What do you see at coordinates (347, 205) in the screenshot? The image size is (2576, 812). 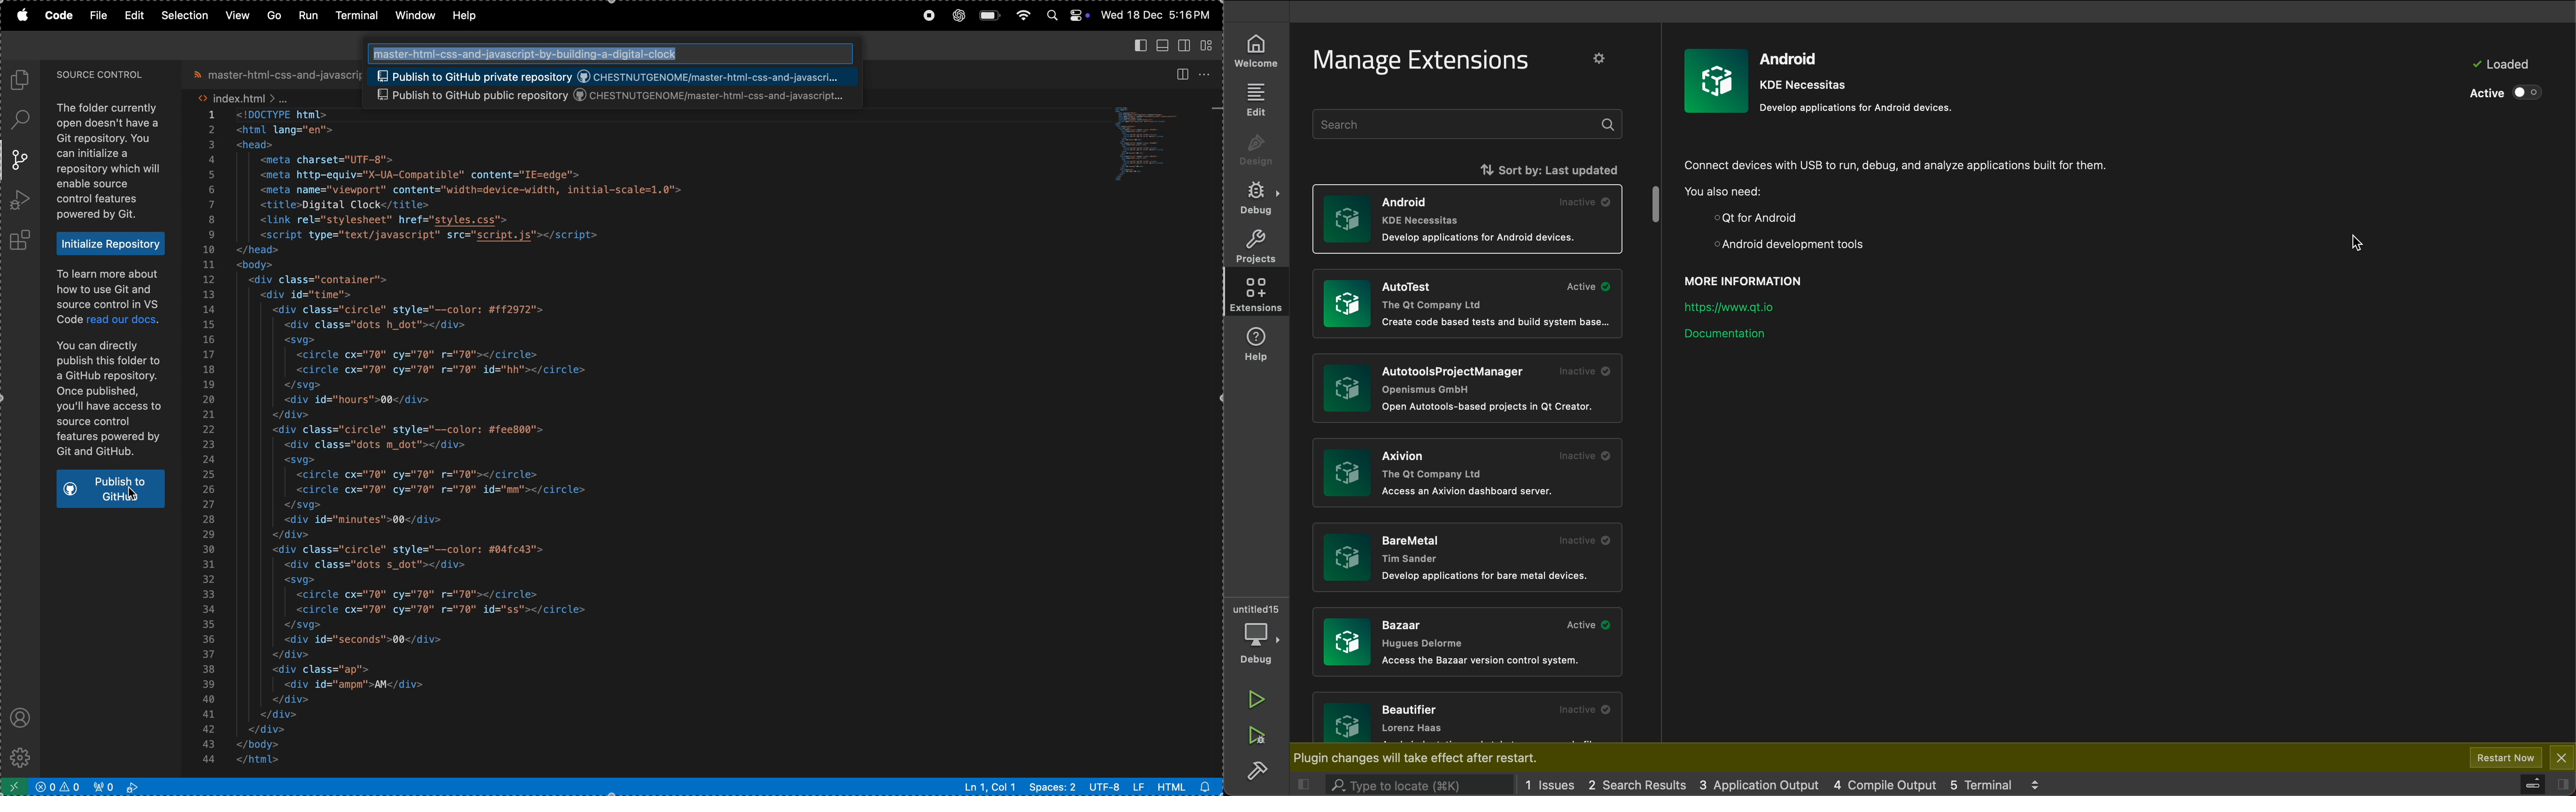 I see `<title>Digital Clock</title>` at bounding box center [347, 205].